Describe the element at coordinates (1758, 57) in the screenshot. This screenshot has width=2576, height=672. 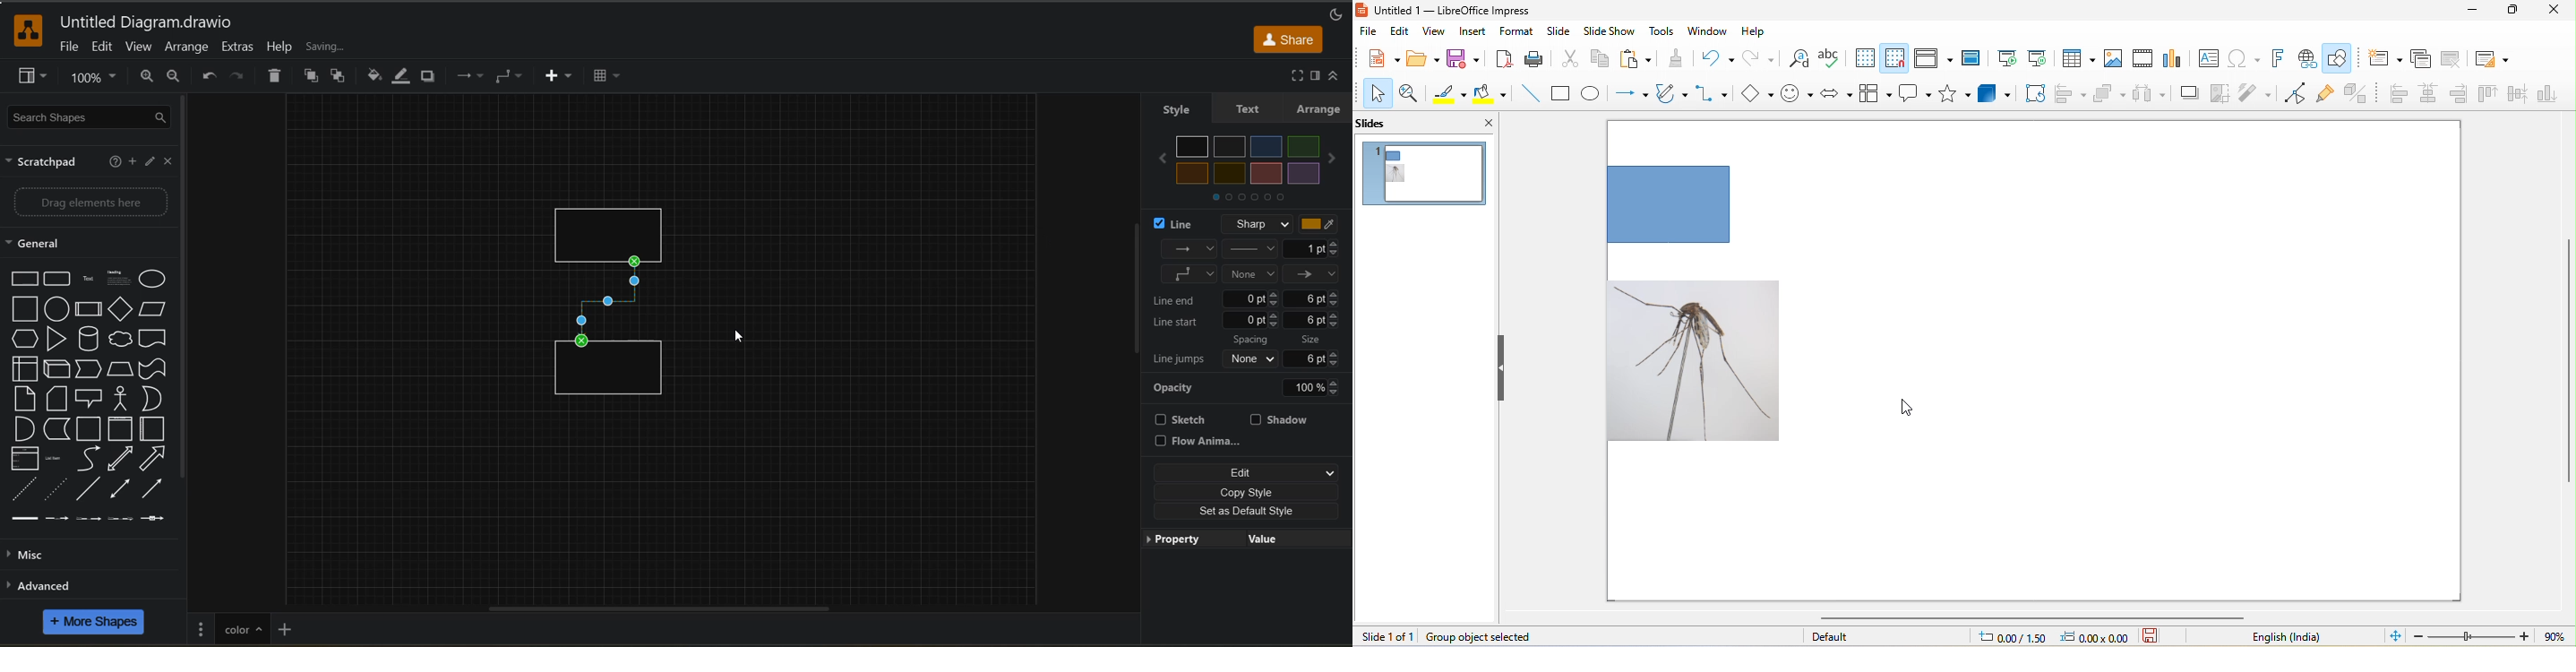
I see `redo` at that location.